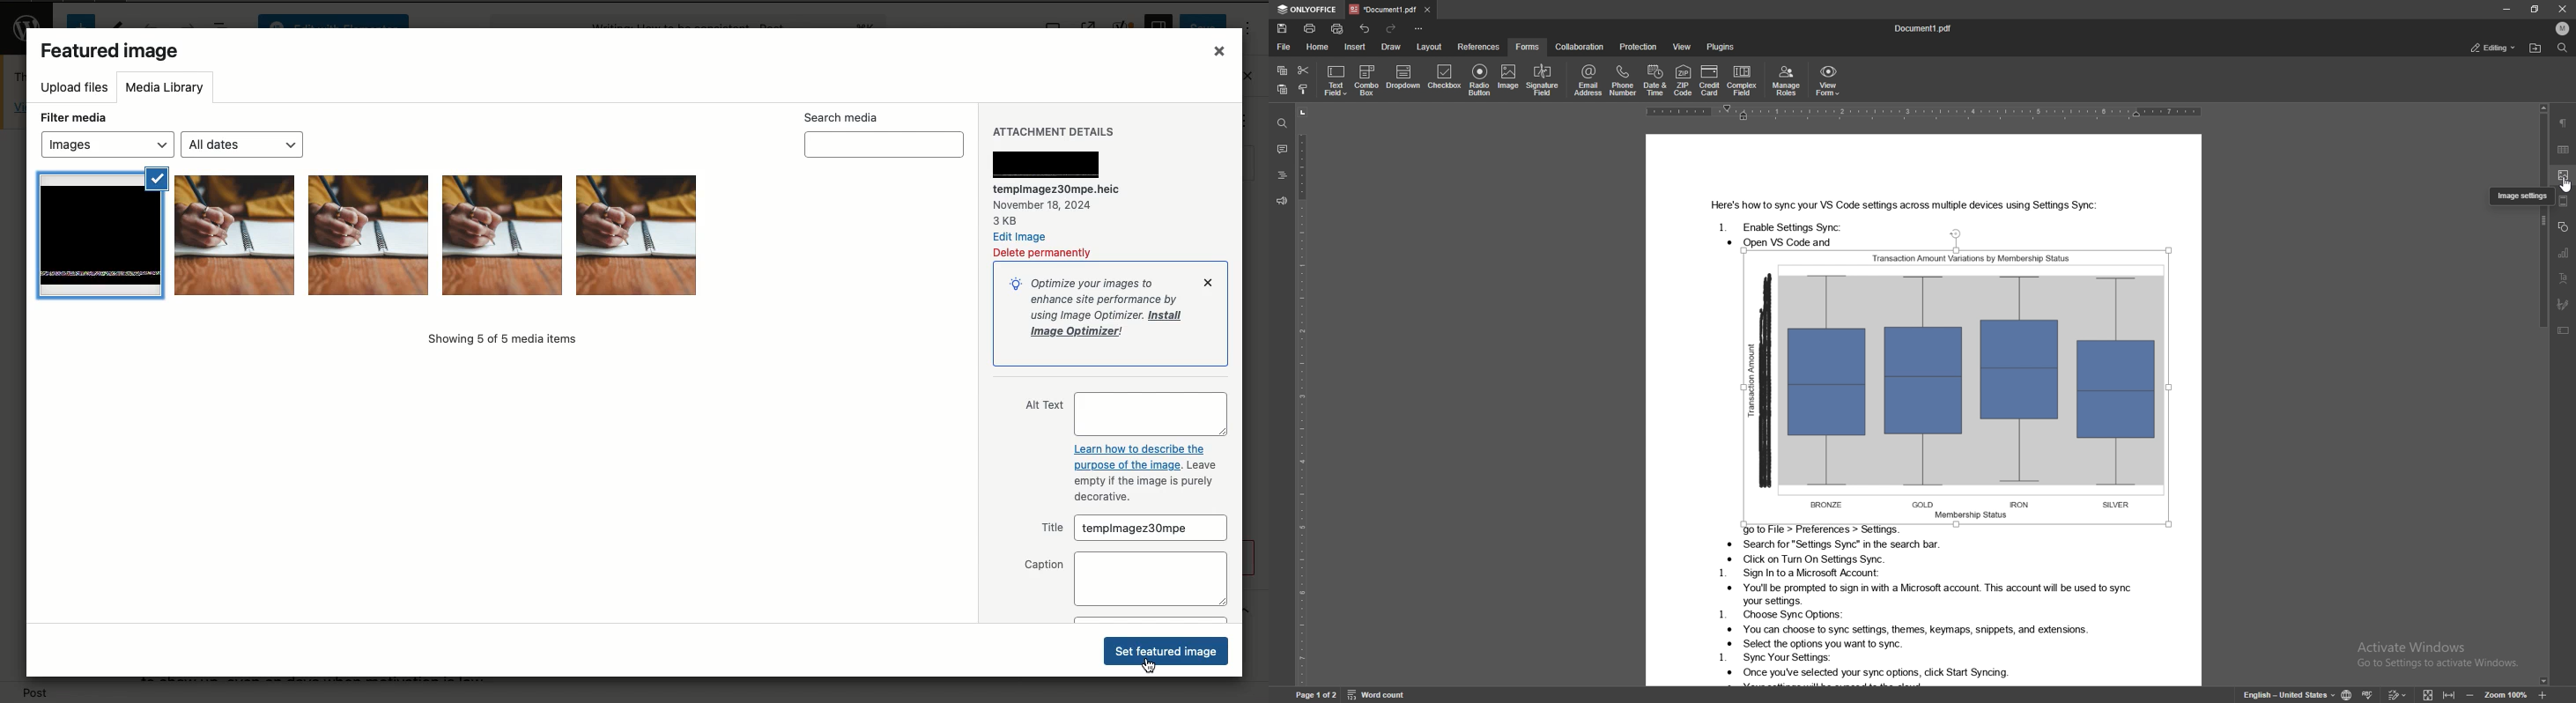 The width and height of the screenshot is (2576, 728). Describe the element at coordinates (1136, 450) in the screenshot. I see `Learn how to describe the` at that location.